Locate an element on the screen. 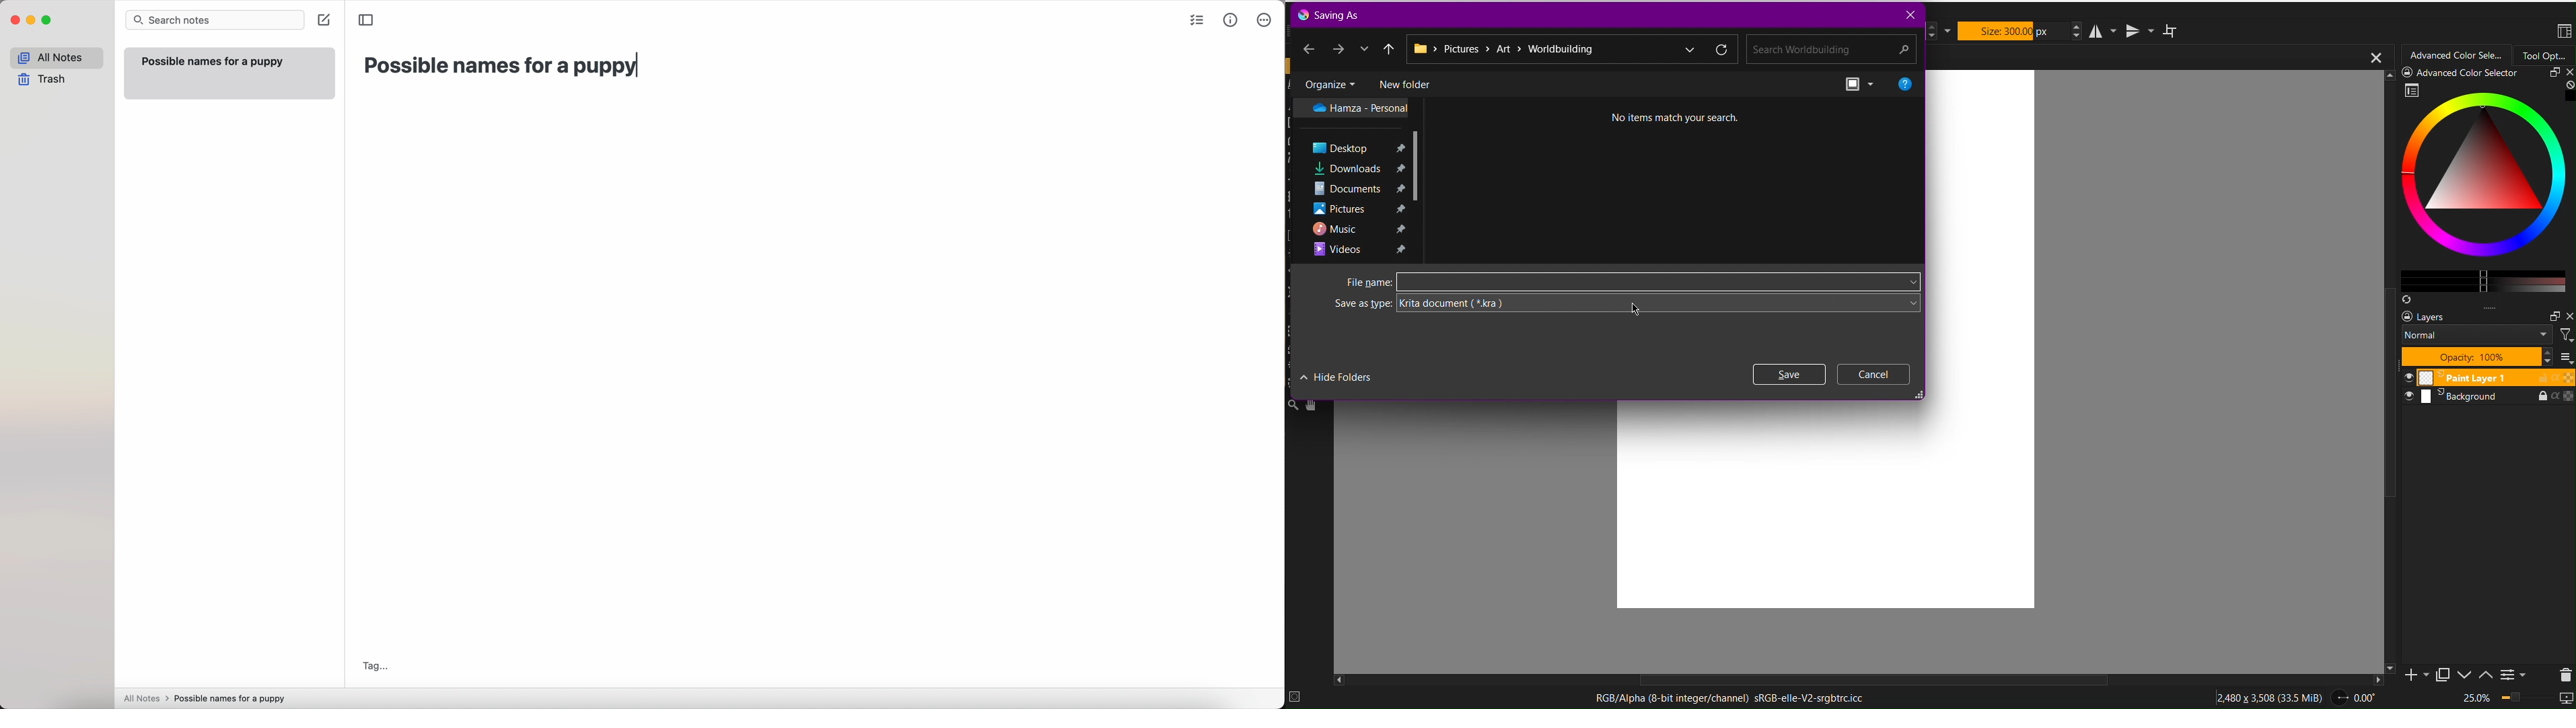 The width and height of the screenshot is (2576, 728). Videos is located at coordinates (1337, 249).